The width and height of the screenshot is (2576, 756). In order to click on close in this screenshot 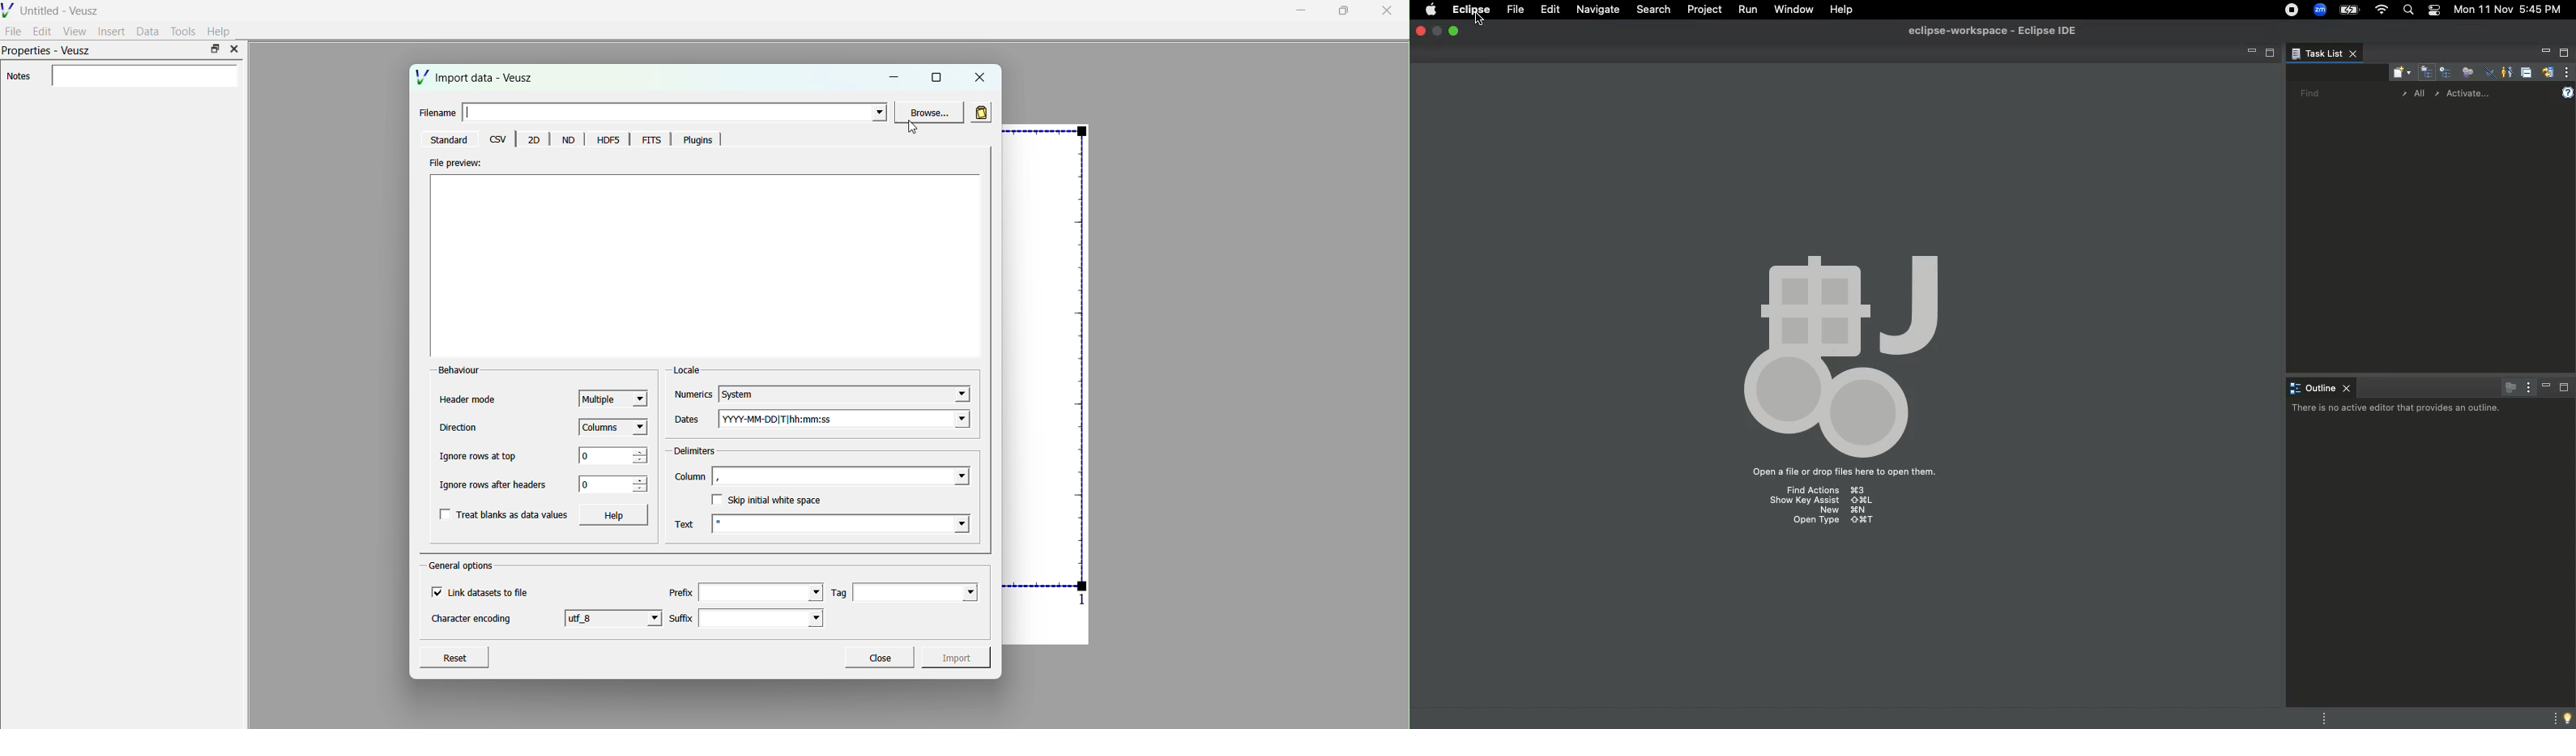, I will do `click(234, 49)`.